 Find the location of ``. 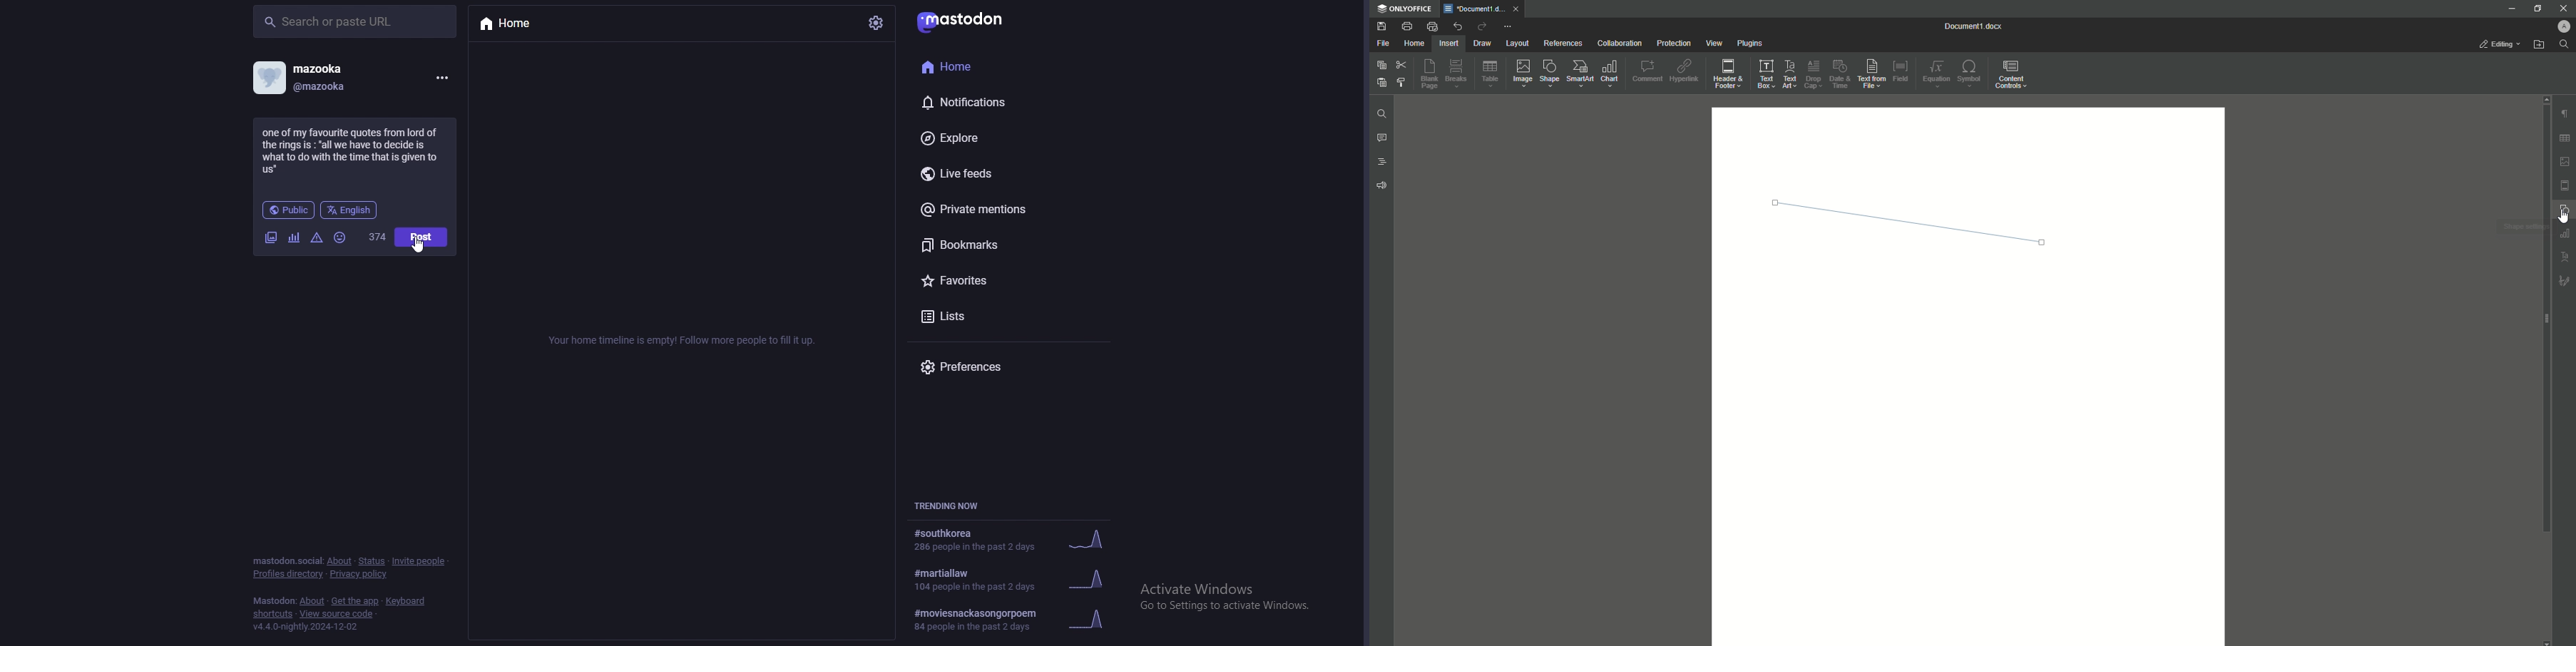

 is located at coordinates (1408, 25).